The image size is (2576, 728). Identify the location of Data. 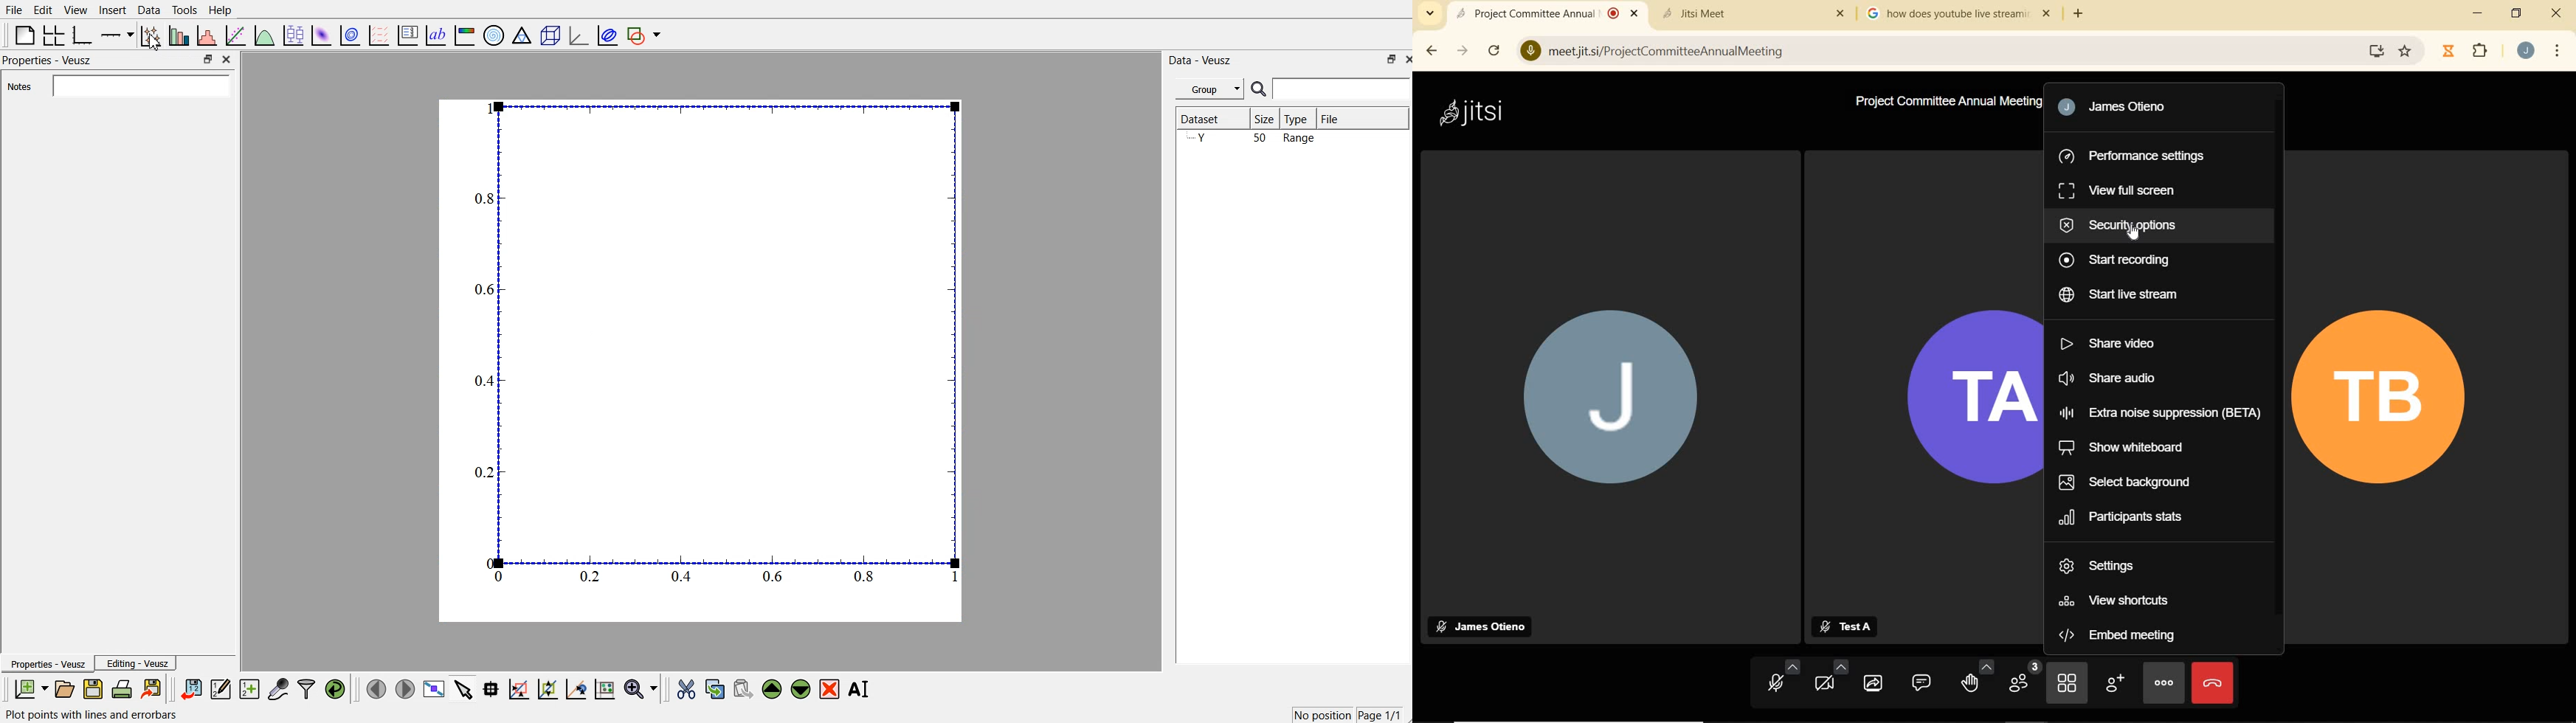
(150, 10).